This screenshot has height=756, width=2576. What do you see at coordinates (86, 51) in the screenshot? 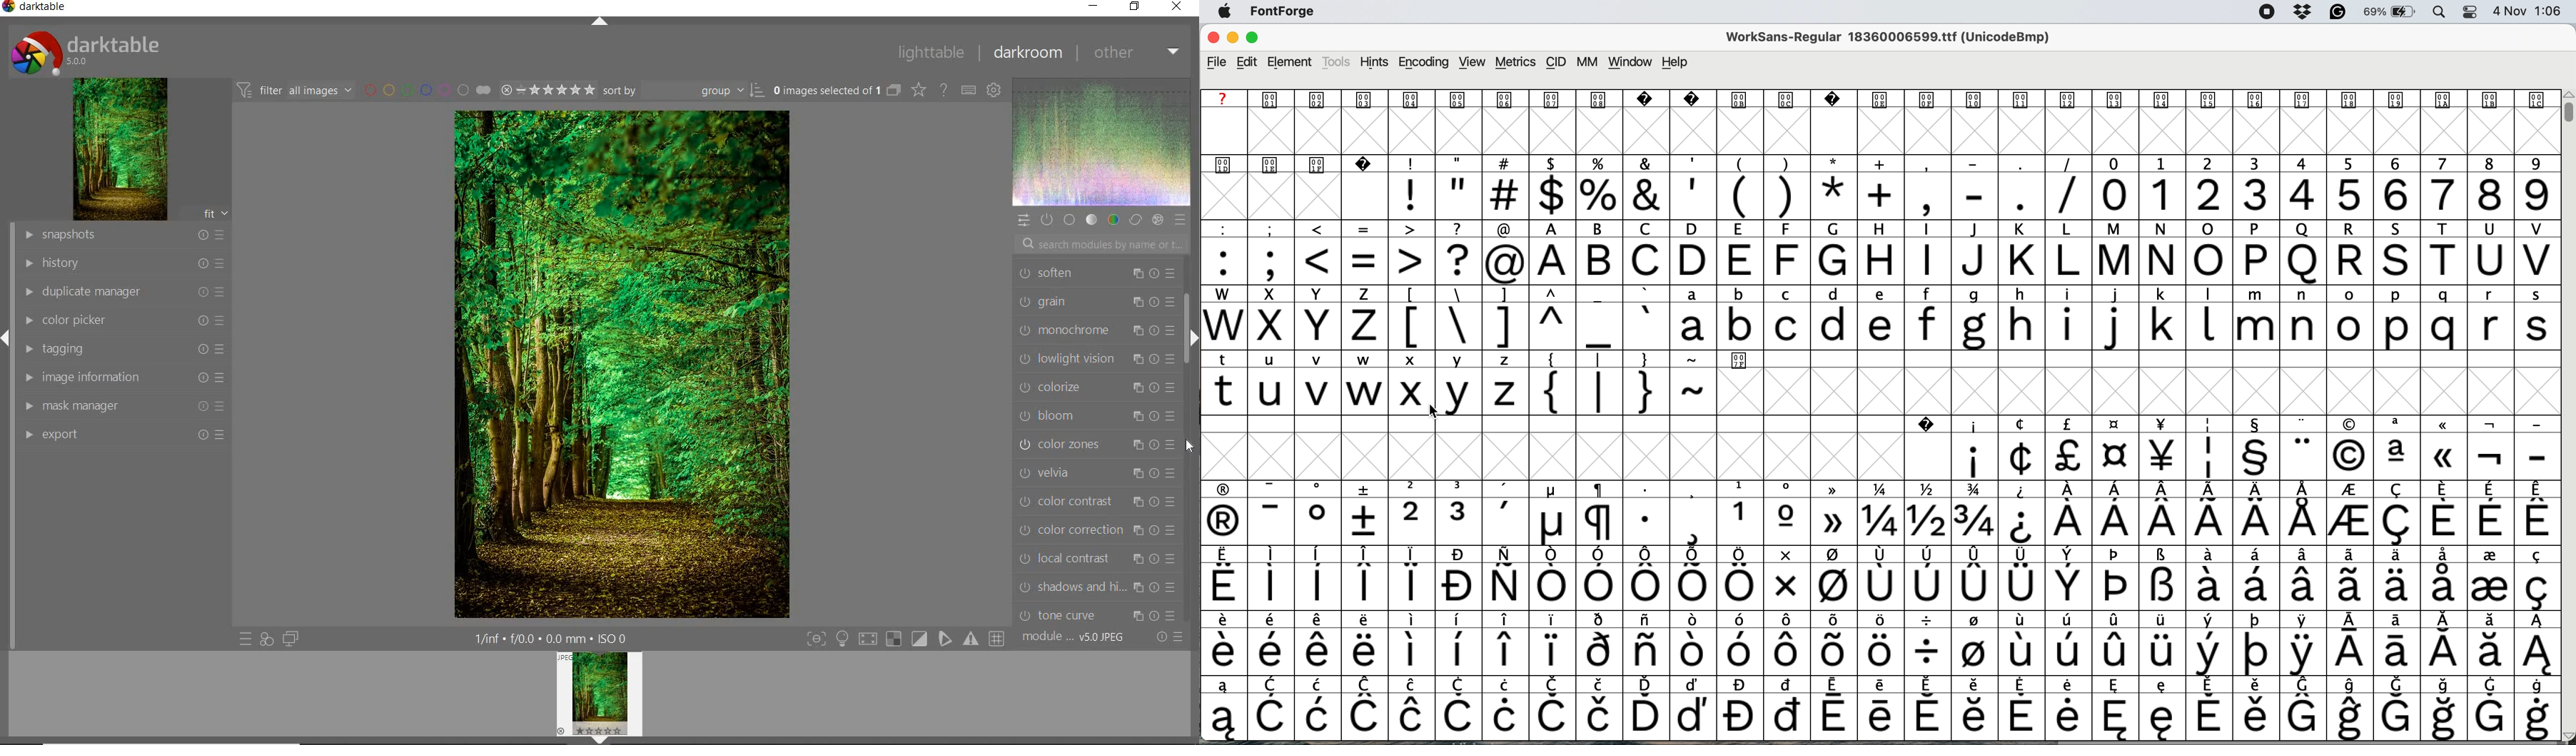
I see `SYSTEM LOGO & NAME` at bounding box center [86, 51].